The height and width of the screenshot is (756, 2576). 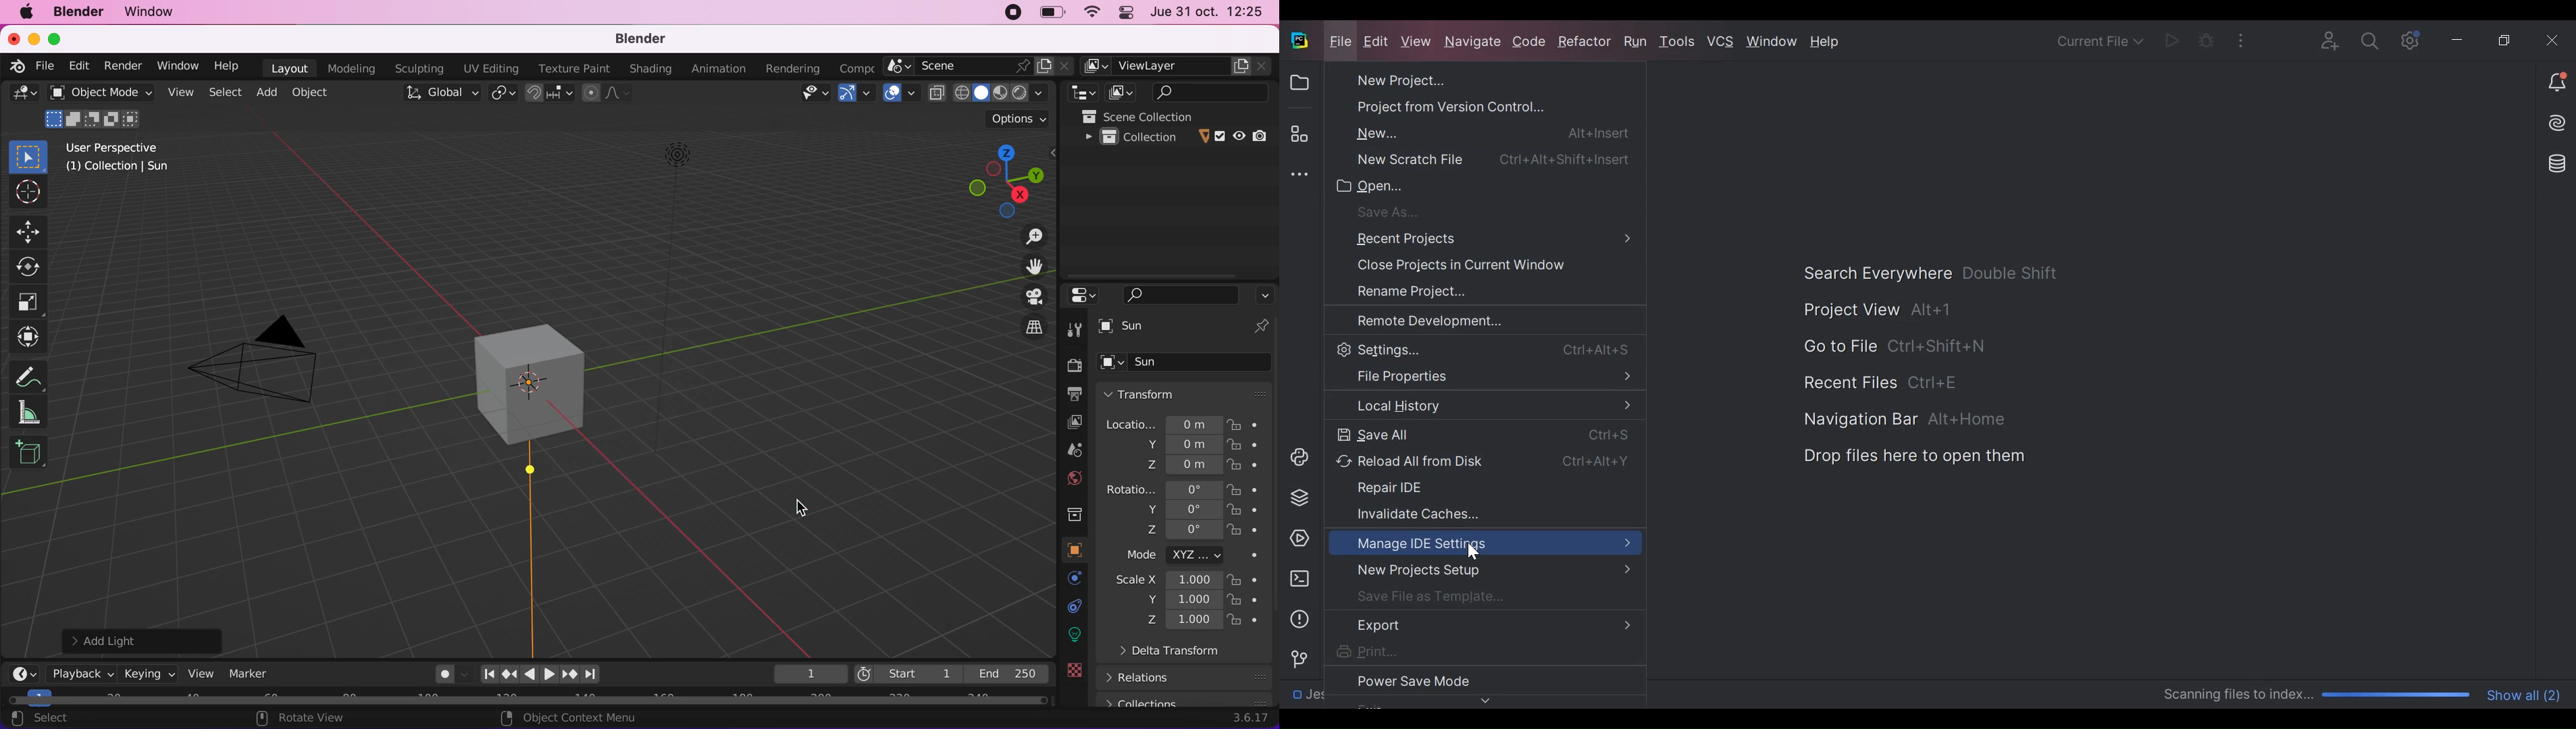 I want to click on close, so click(x=13, y=40).